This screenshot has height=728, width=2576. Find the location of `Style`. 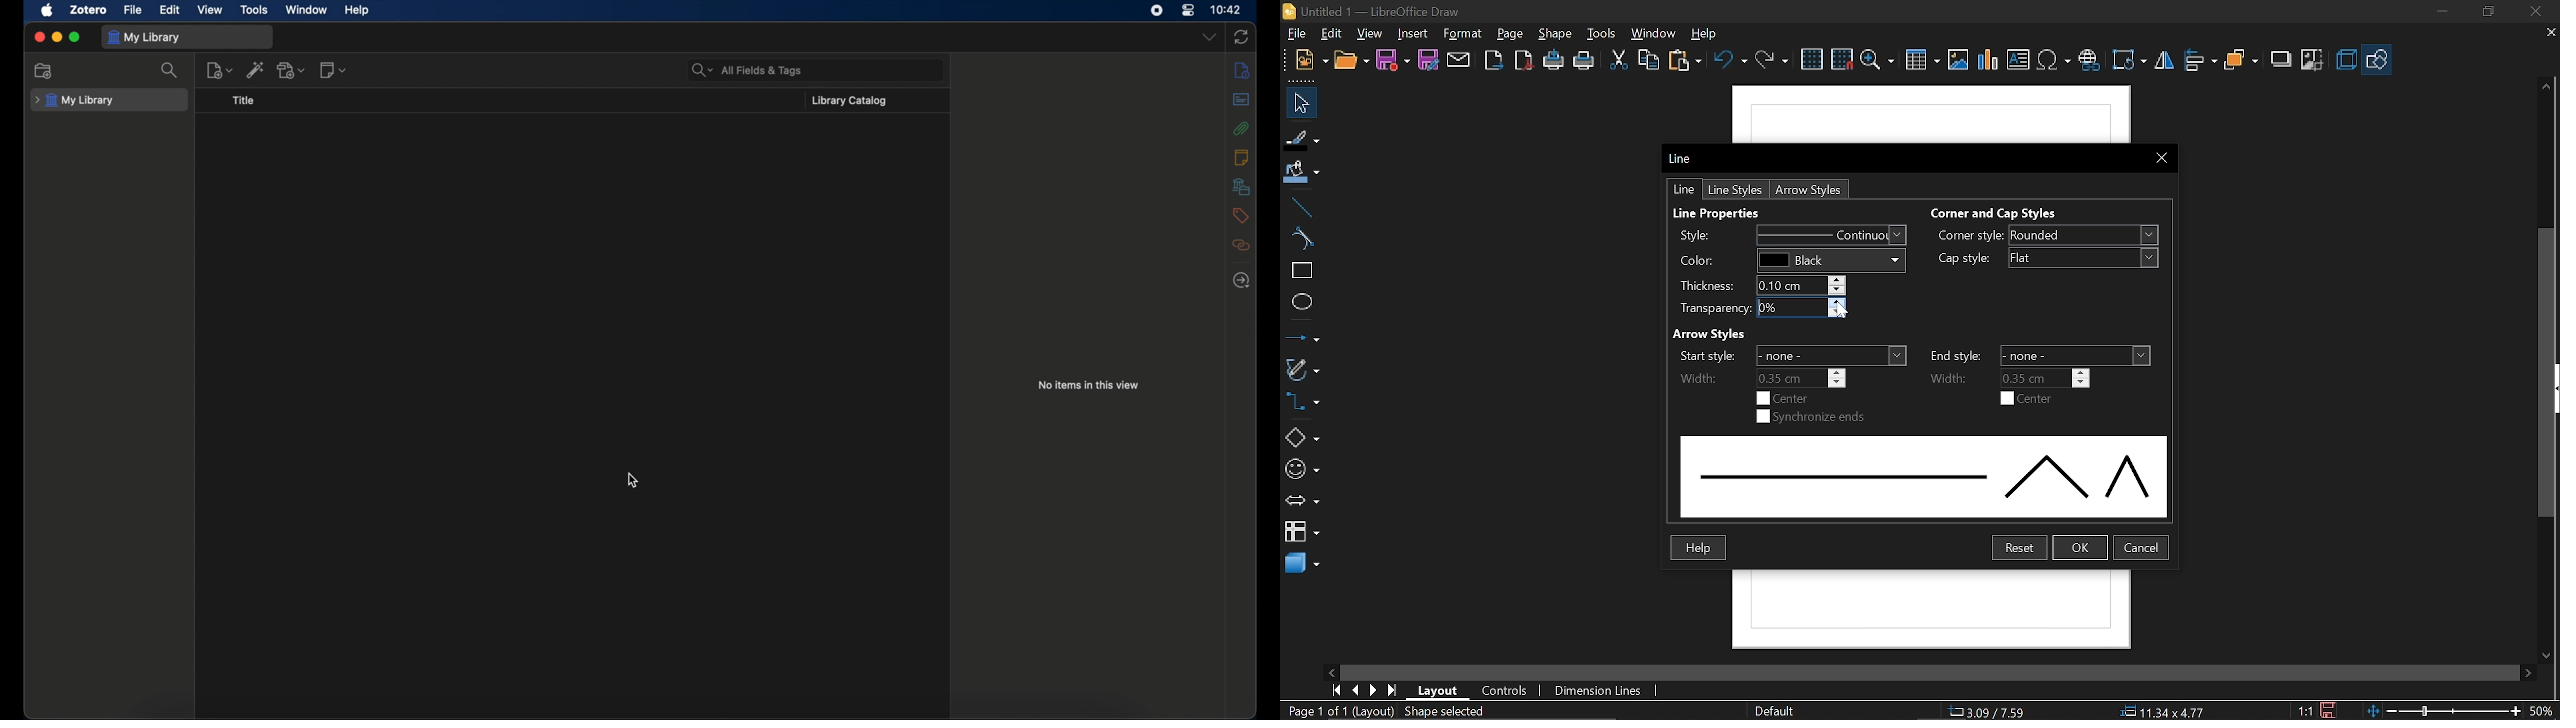

Style is located at coordinates (1785, 235).